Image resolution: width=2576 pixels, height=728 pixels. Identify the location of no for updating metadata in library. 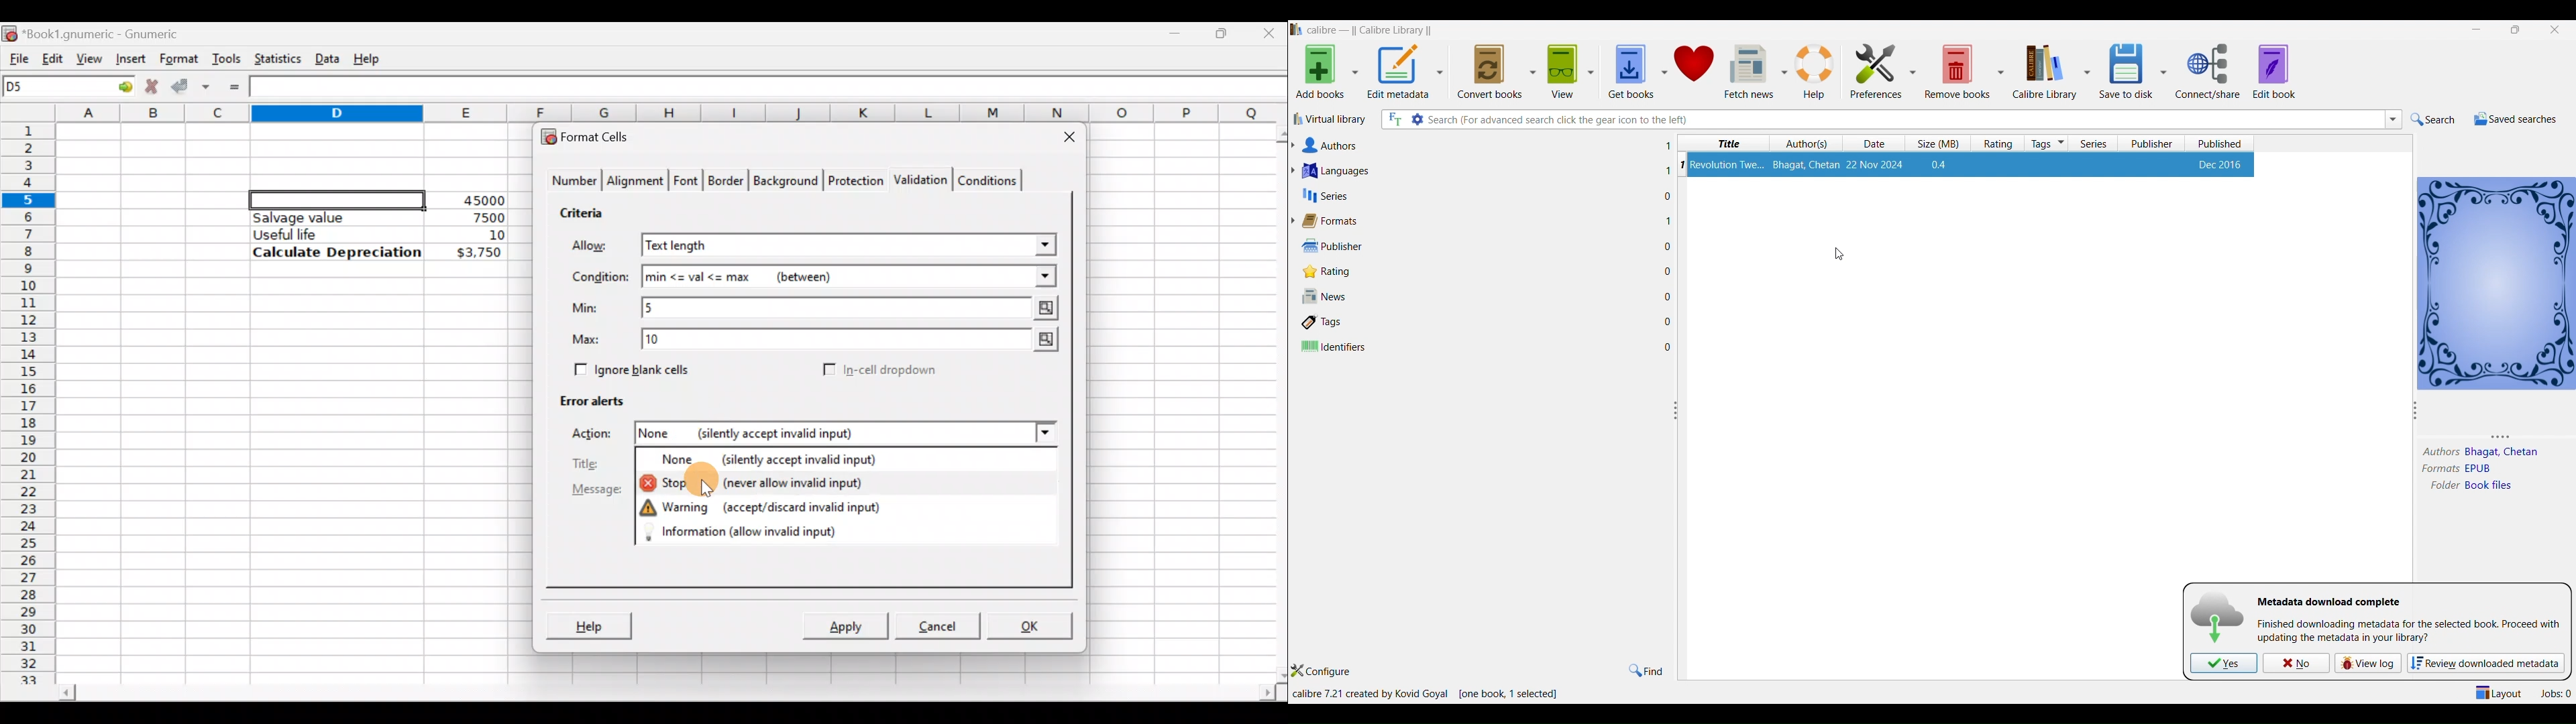
(2296, 662).